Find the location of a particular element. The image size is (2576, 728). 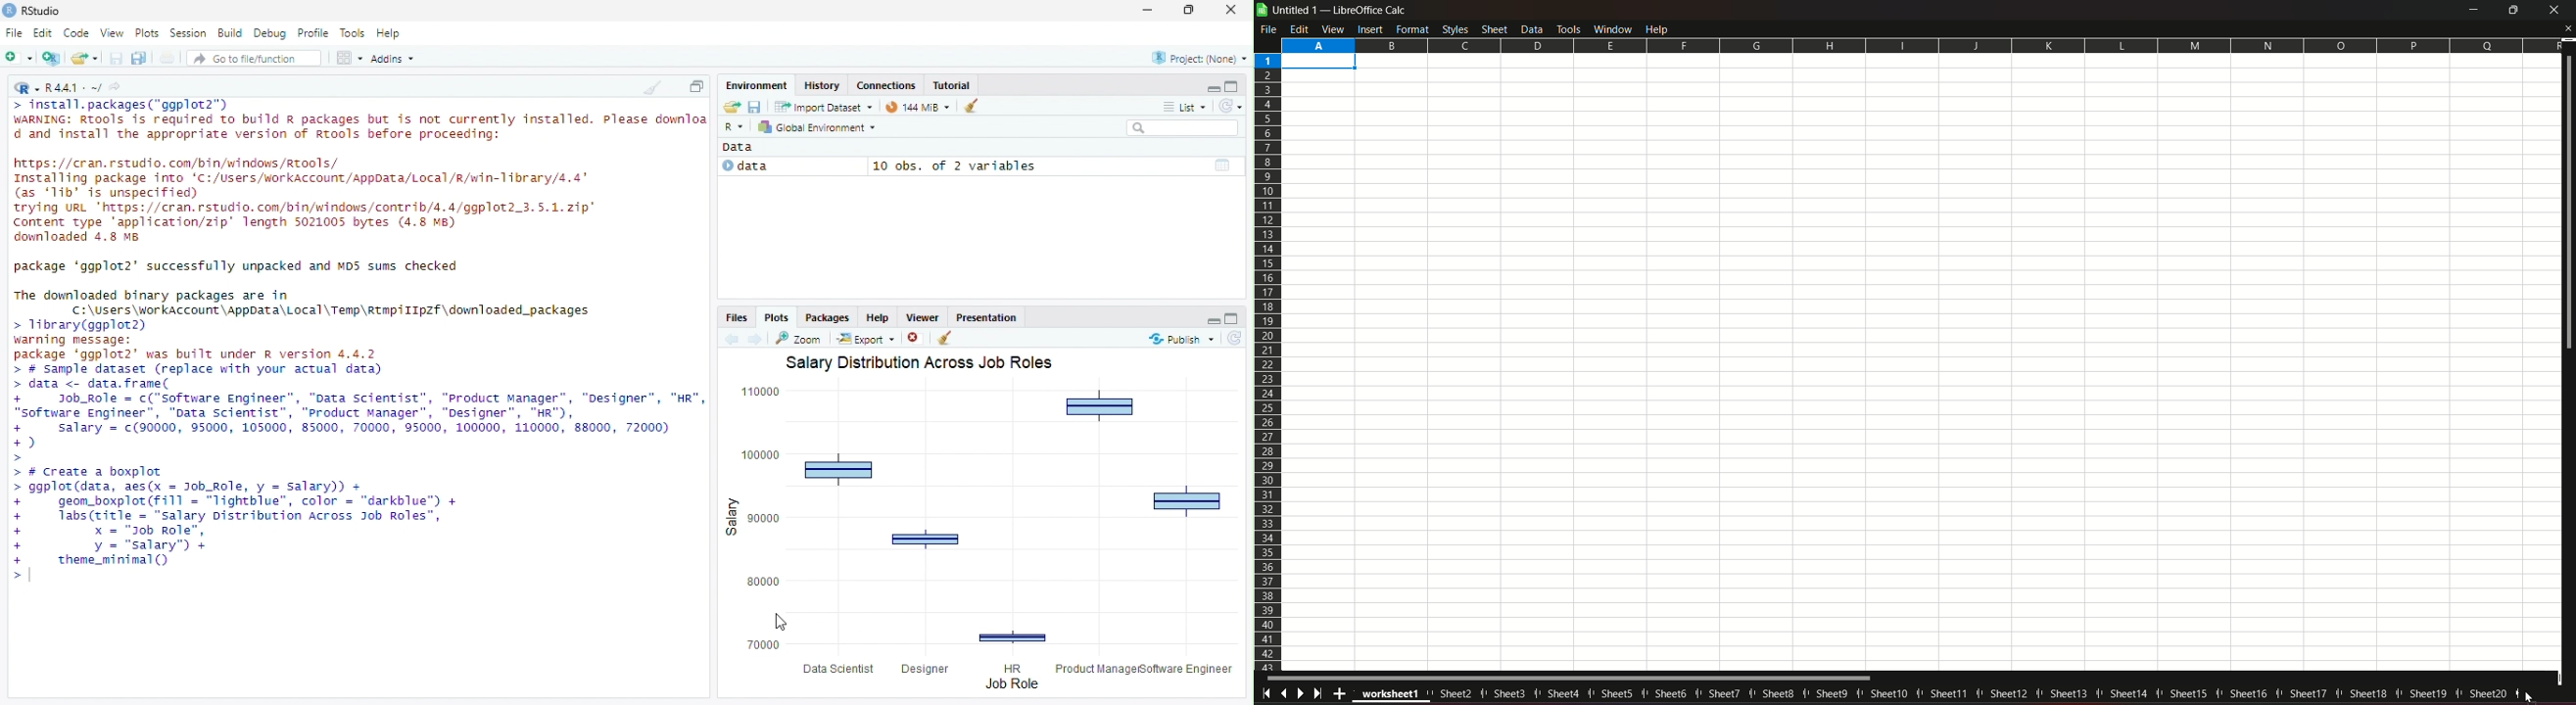

file is located at coordinates (1270, 29).